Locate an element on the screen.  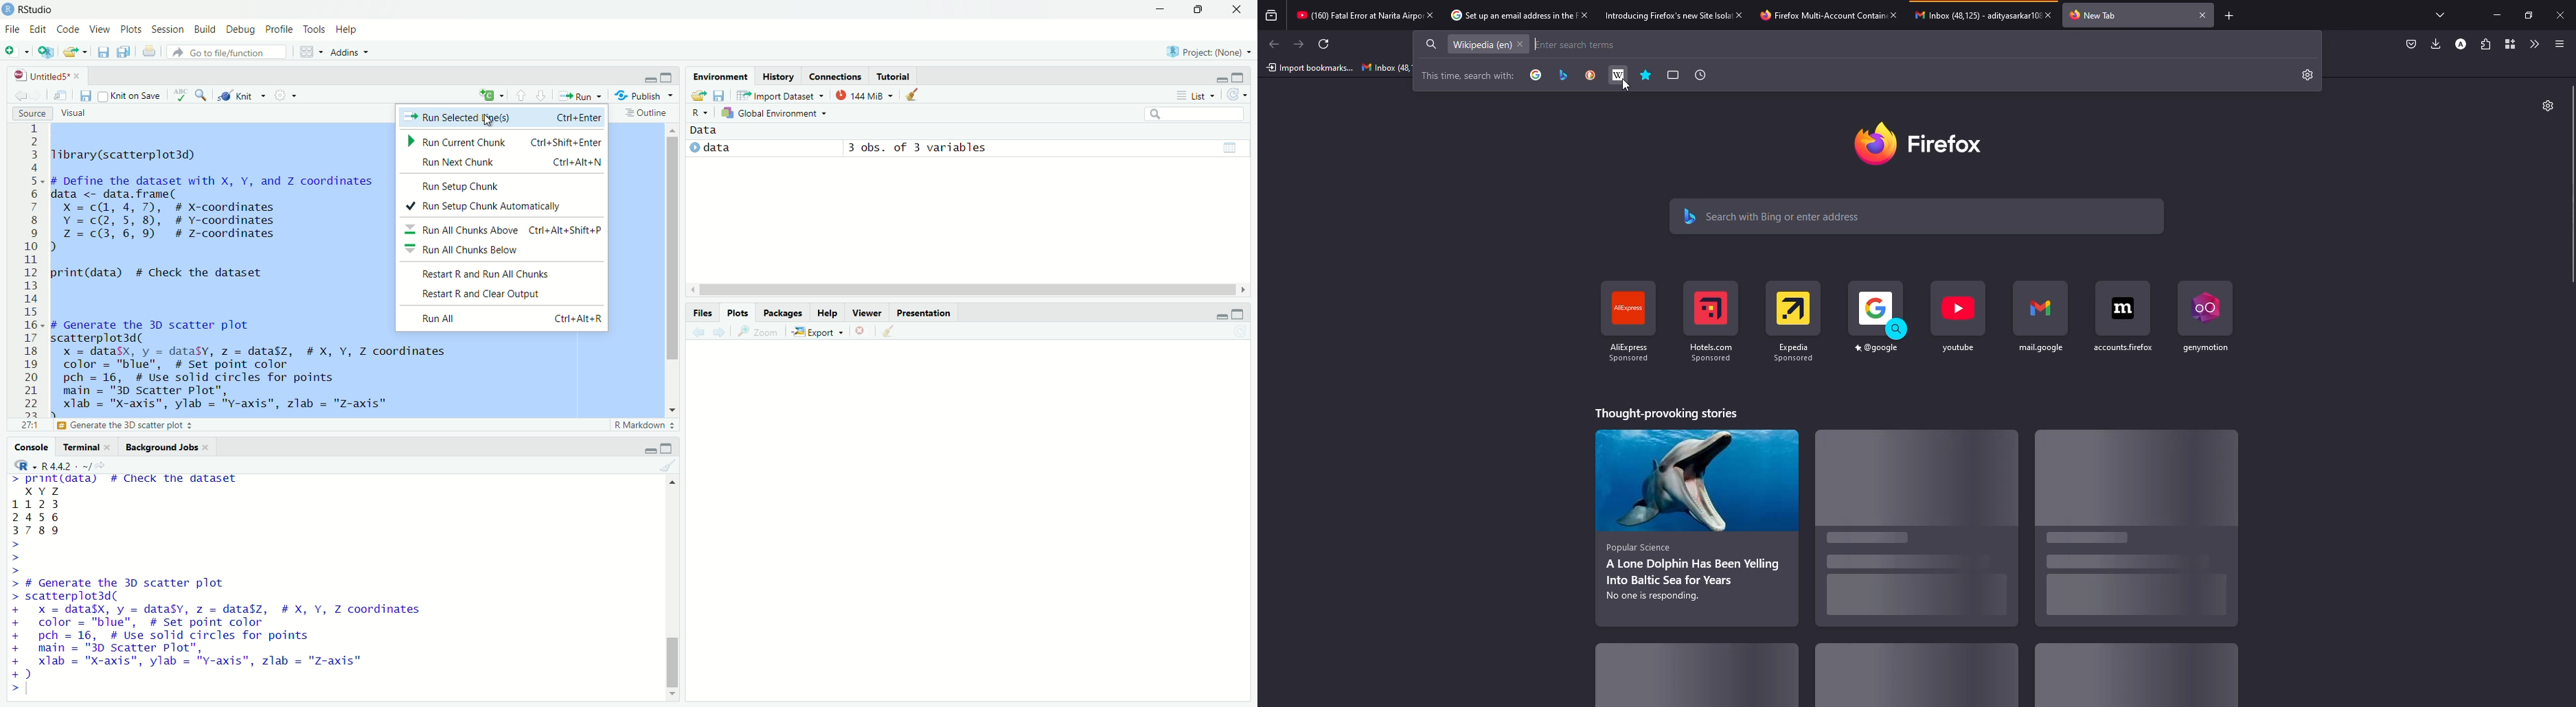
history is located at coordinates (780, 76).